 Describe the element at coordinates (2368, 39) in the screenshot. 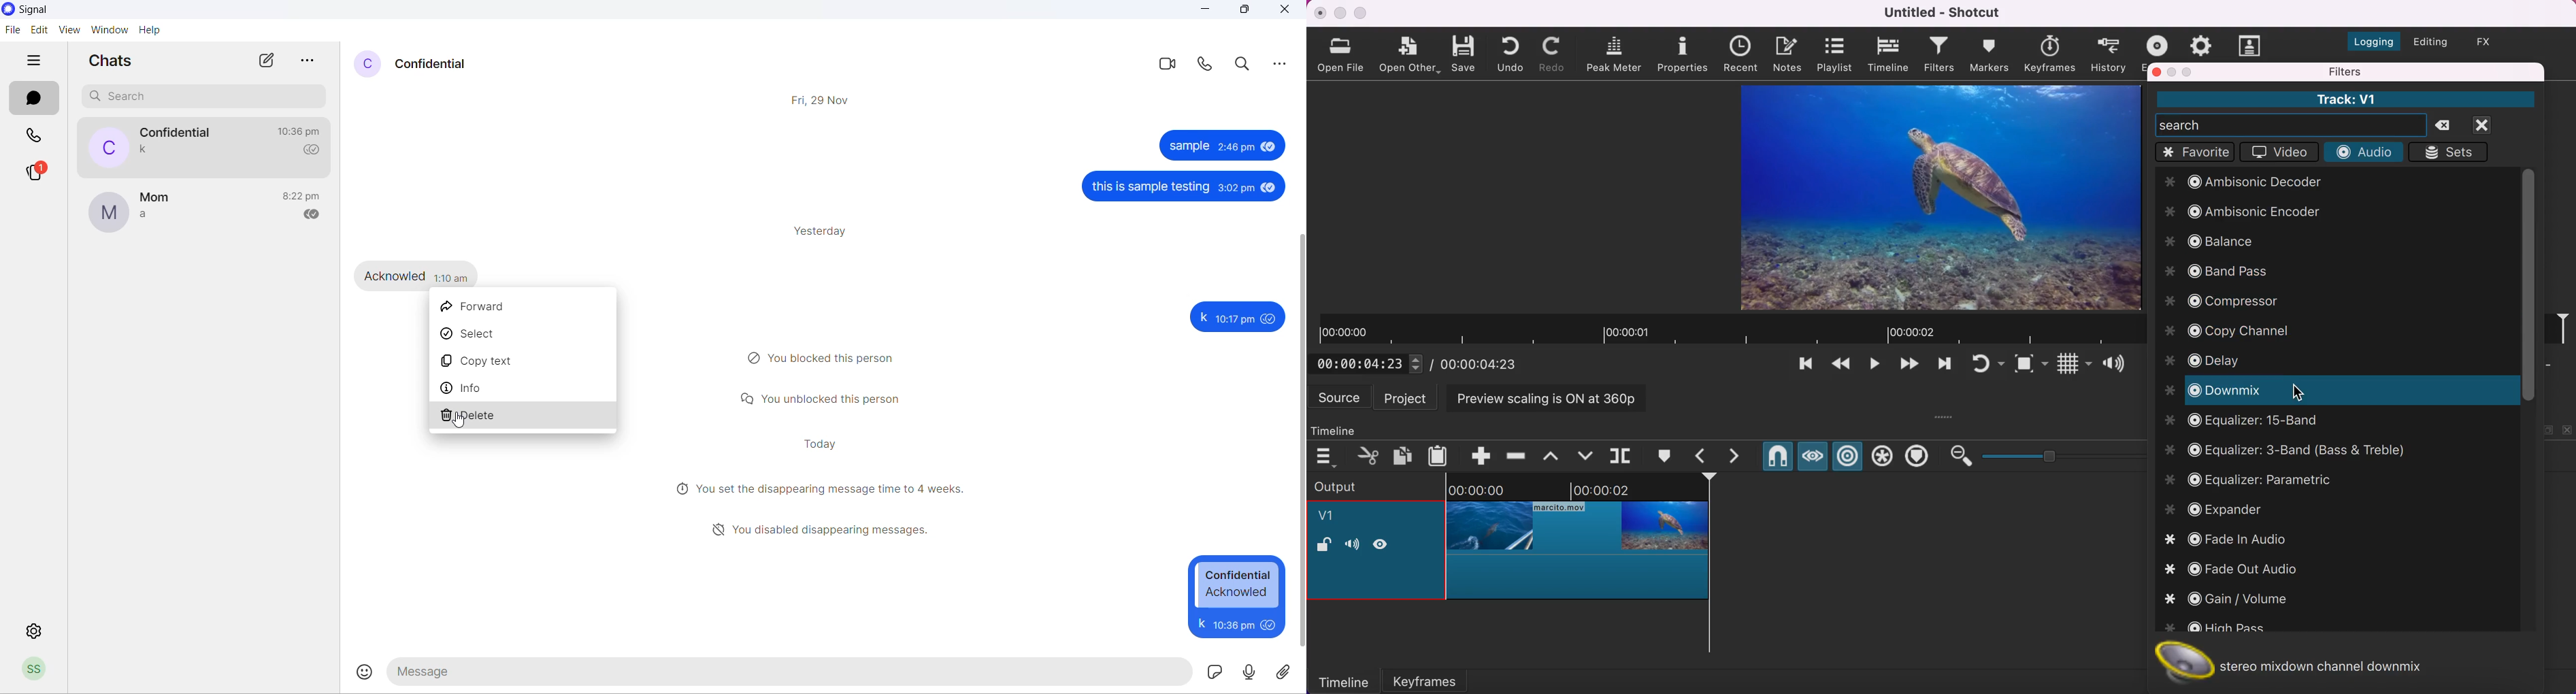

I see `switch to the logging layout` at that location.